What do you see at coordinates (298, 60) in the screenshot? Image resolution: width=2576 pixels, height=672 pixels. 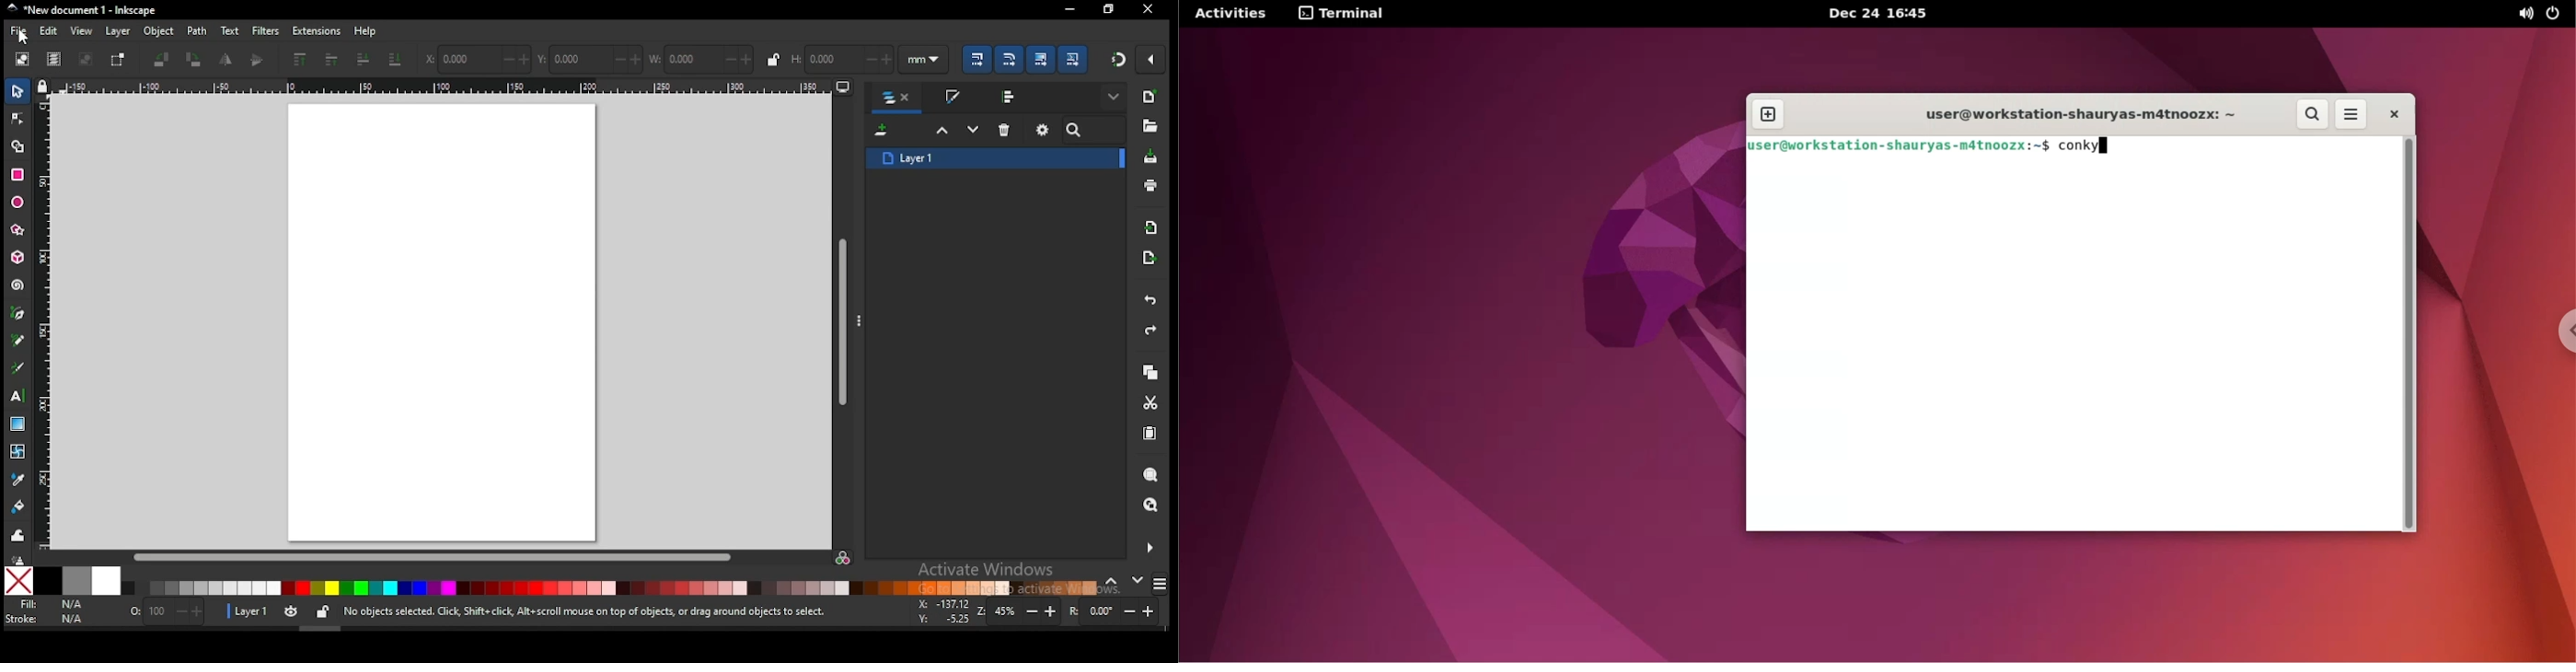 I see `rise to top` at bounding box center [298, 60].